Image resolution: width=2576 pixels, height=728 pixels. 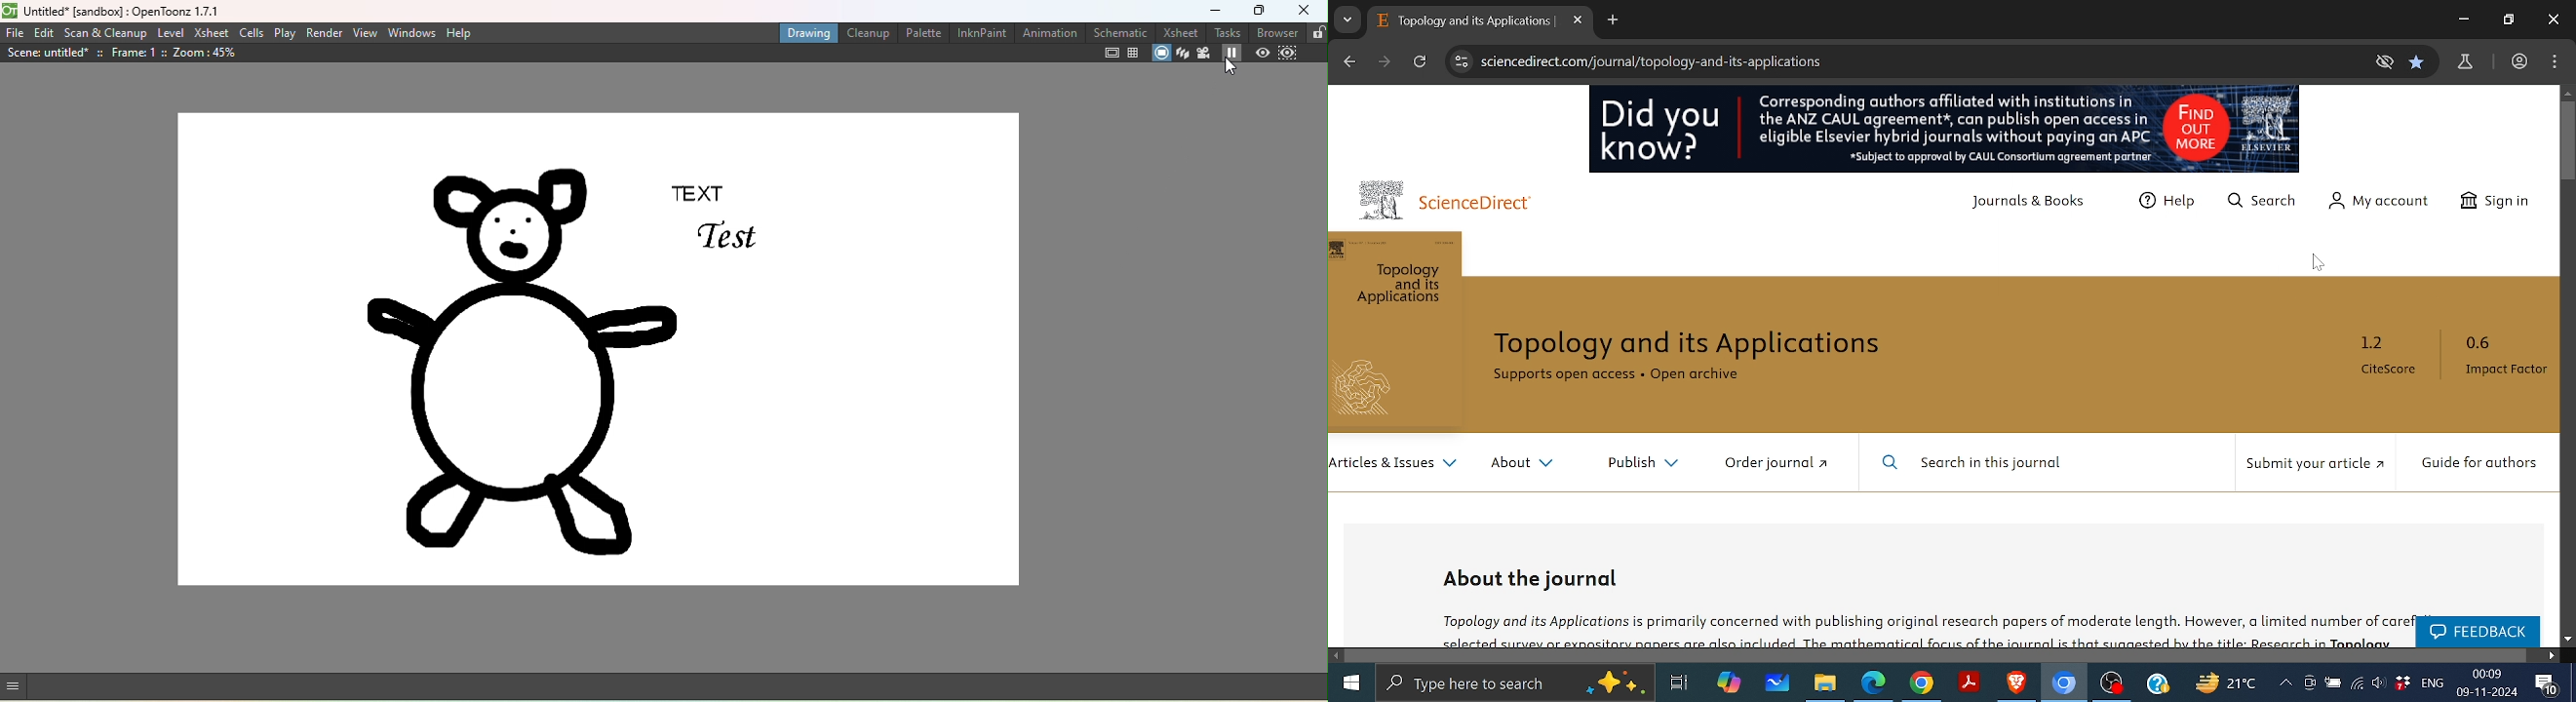 What do you see at coordinates (2384, 62) in the screenshot?
I see `Hide web address` at bounding box center [2384, 62].